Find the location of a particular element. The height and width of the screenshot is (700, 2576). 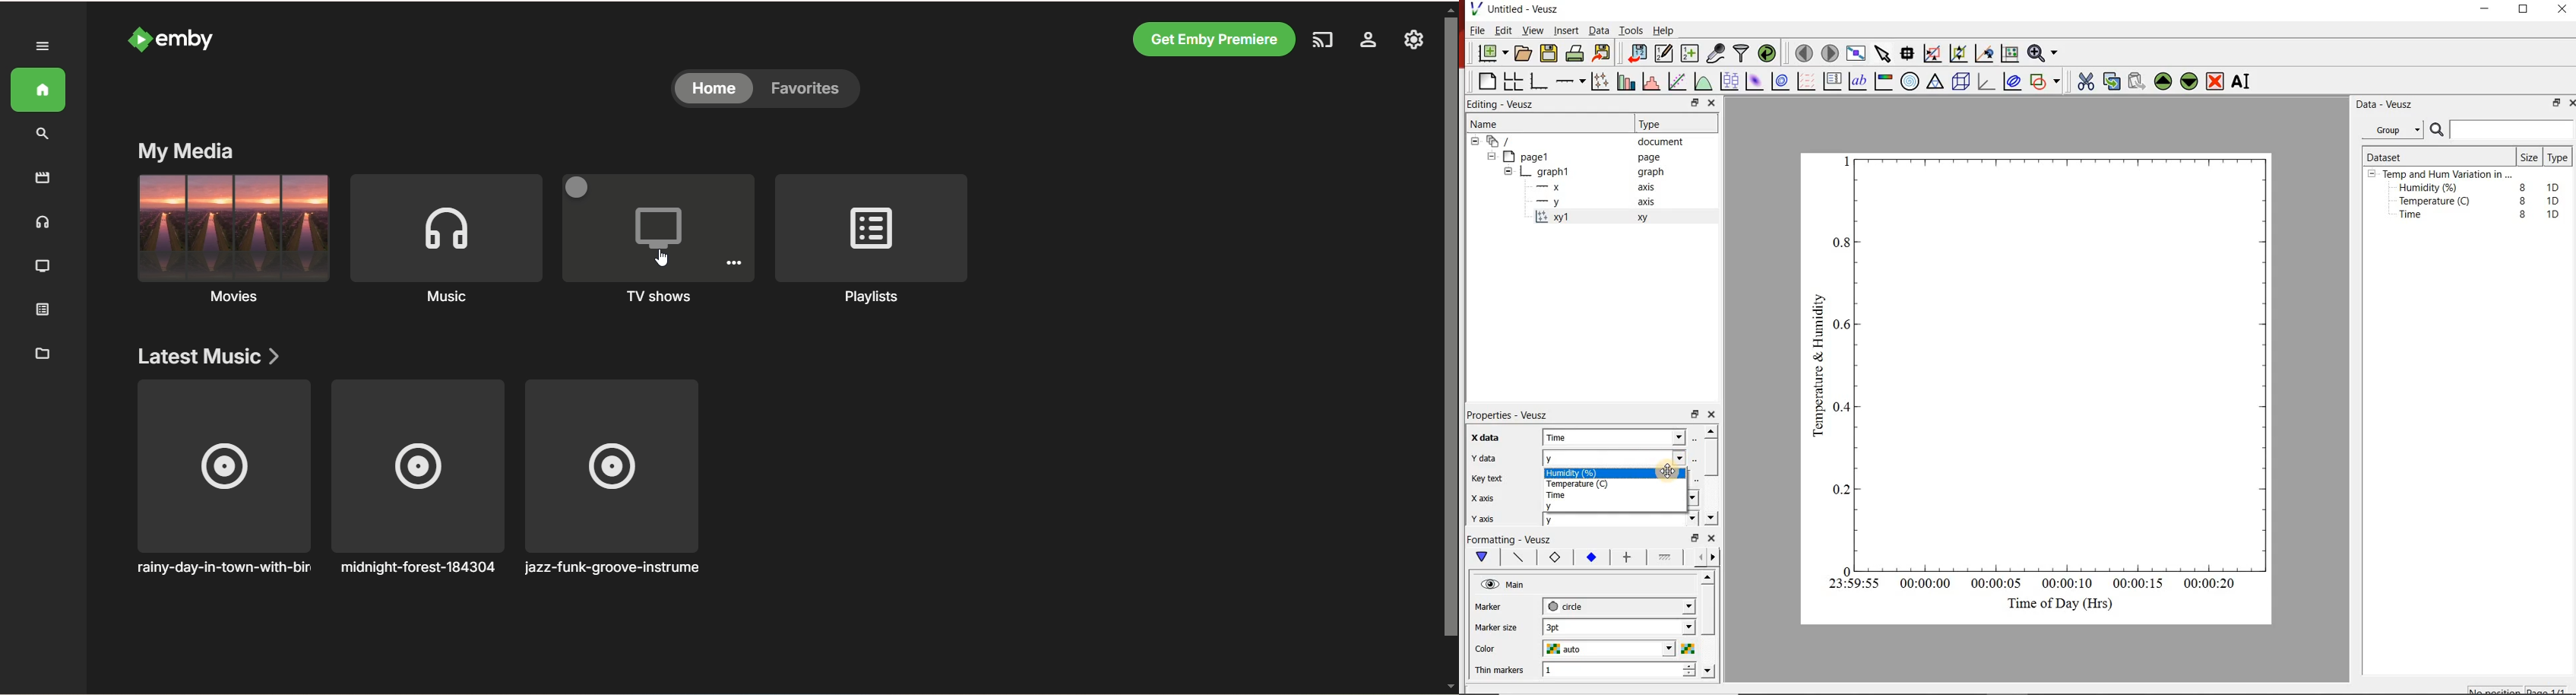

page1/1 is located at coordinates (2551, 689).